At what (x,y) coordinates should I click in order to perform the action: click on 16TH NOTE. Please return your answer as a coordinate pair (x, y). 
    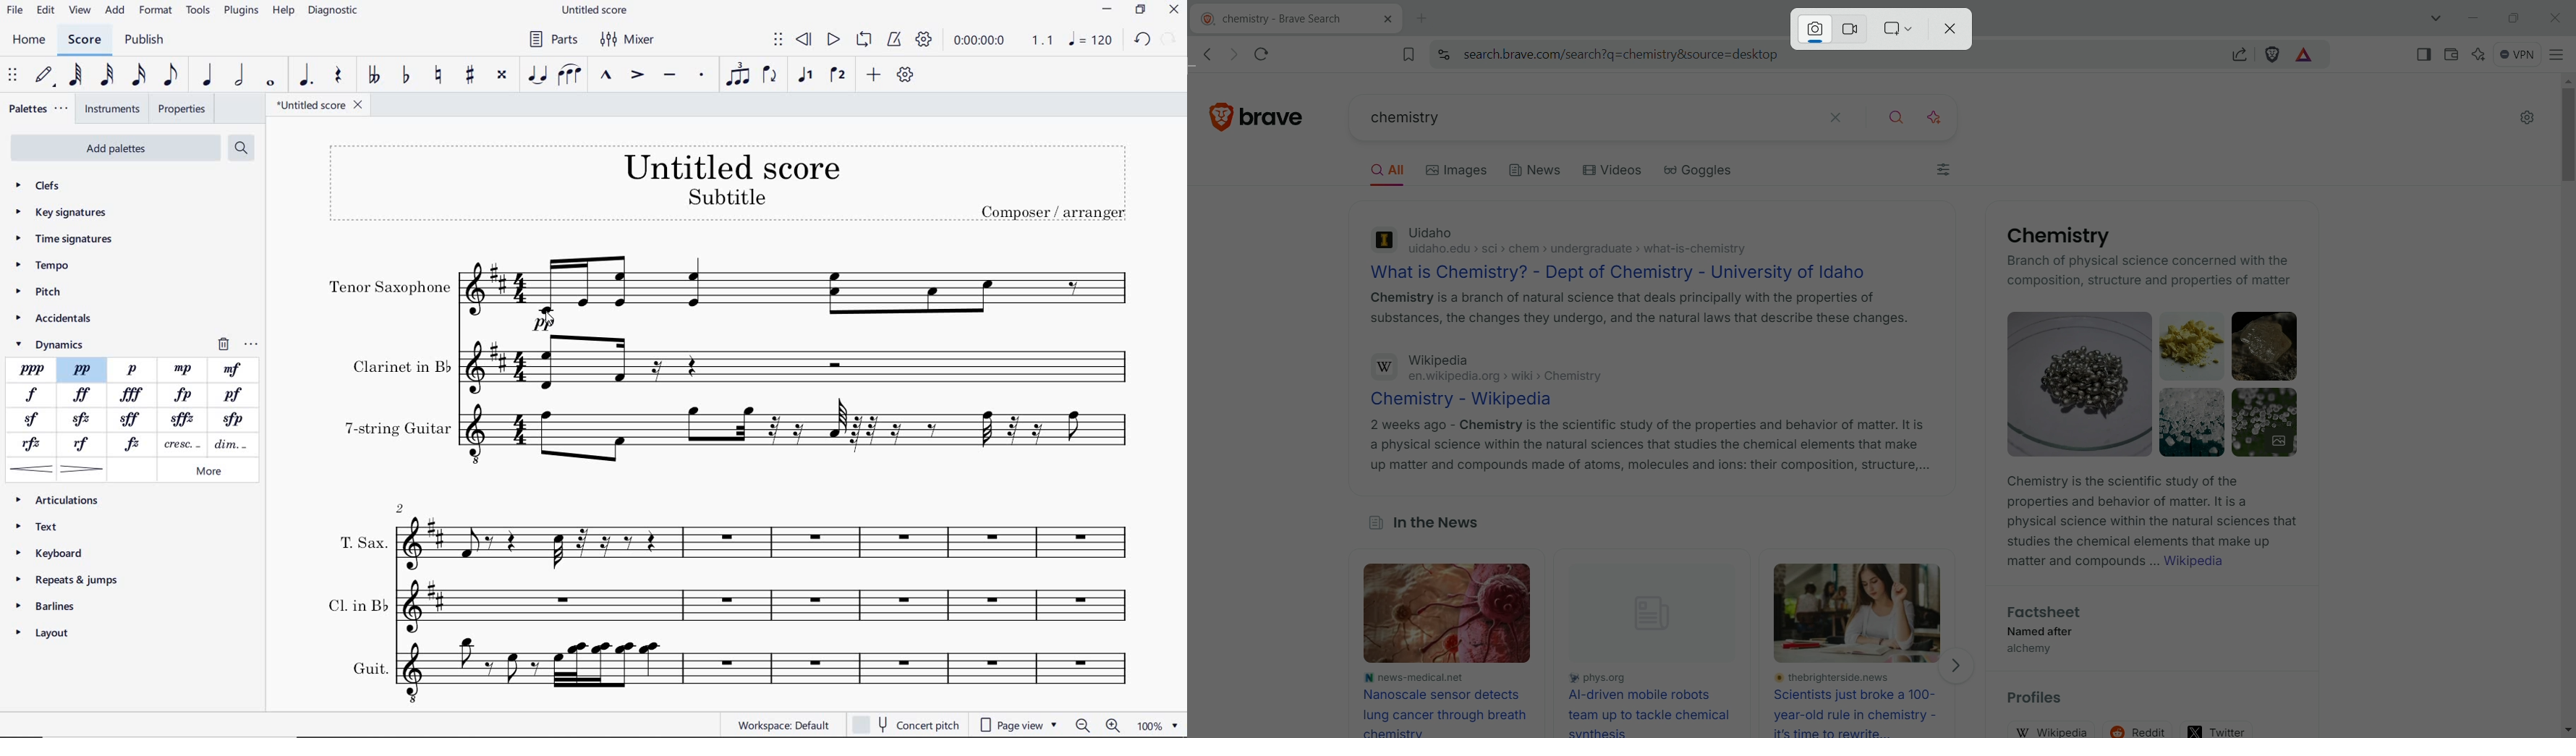
    Looking at the image, I should click on (141, 76).